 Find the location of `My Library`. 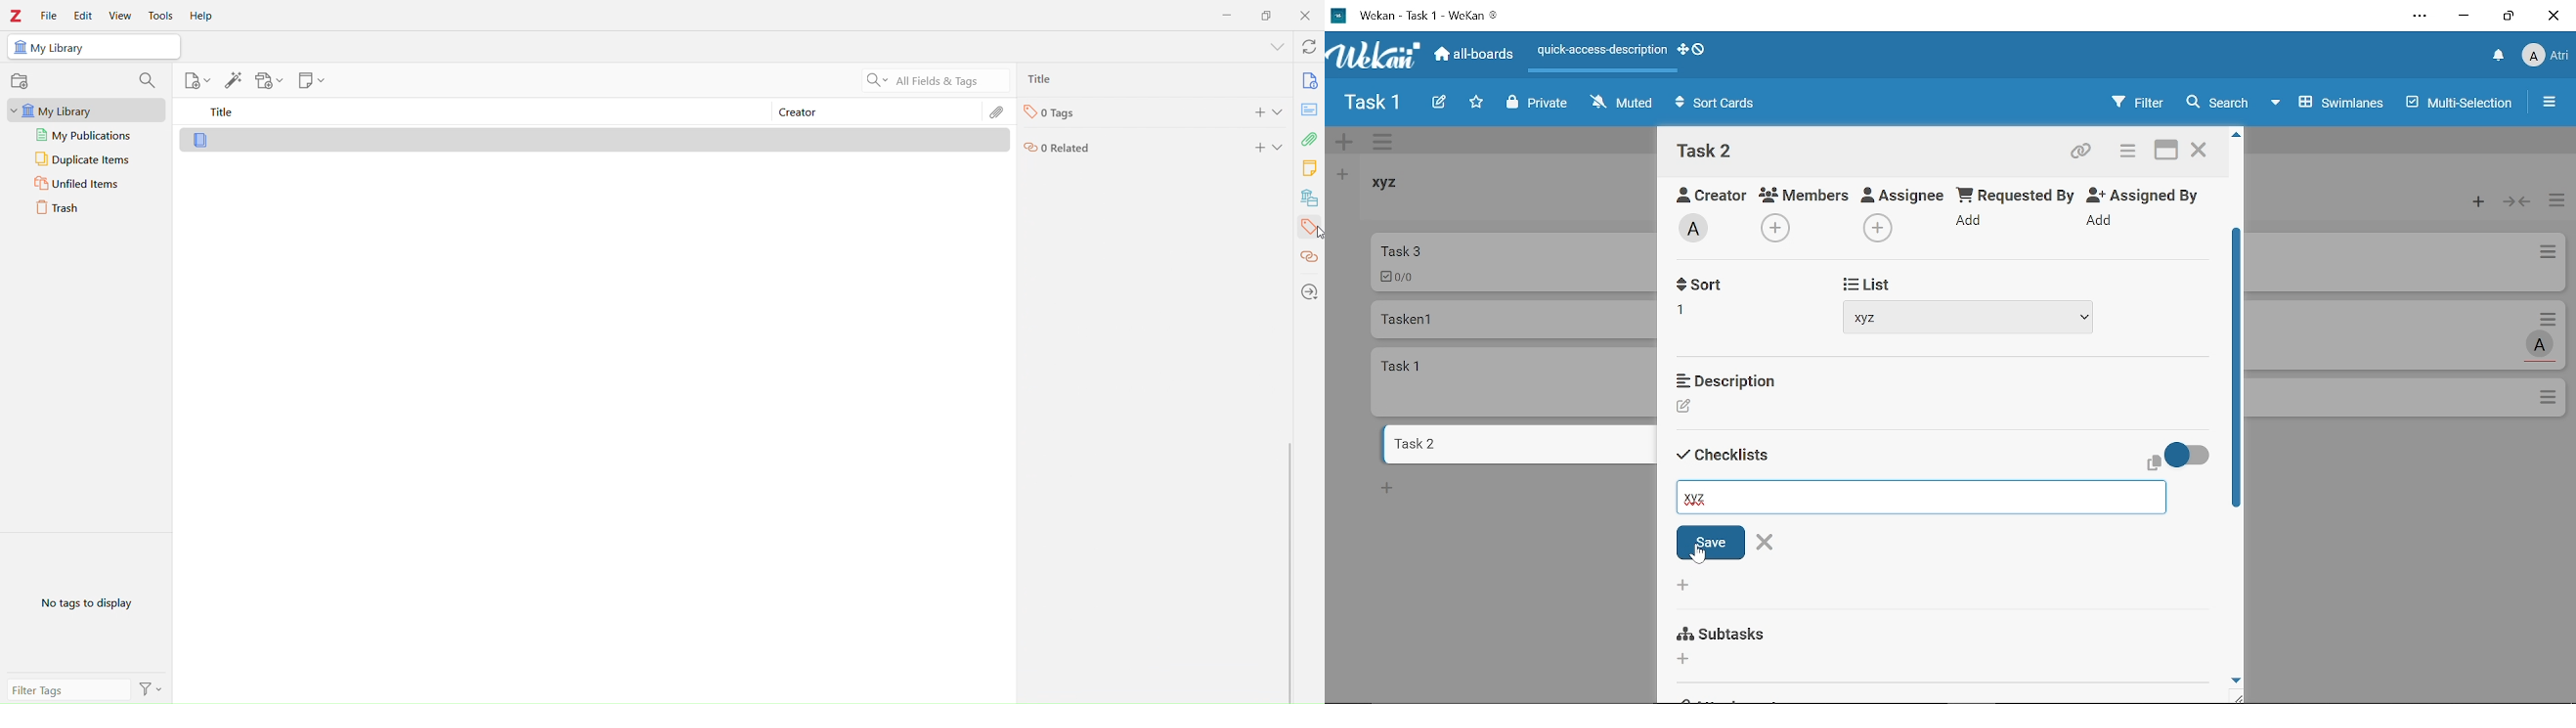

My Library is located at coordinates (94, 47).